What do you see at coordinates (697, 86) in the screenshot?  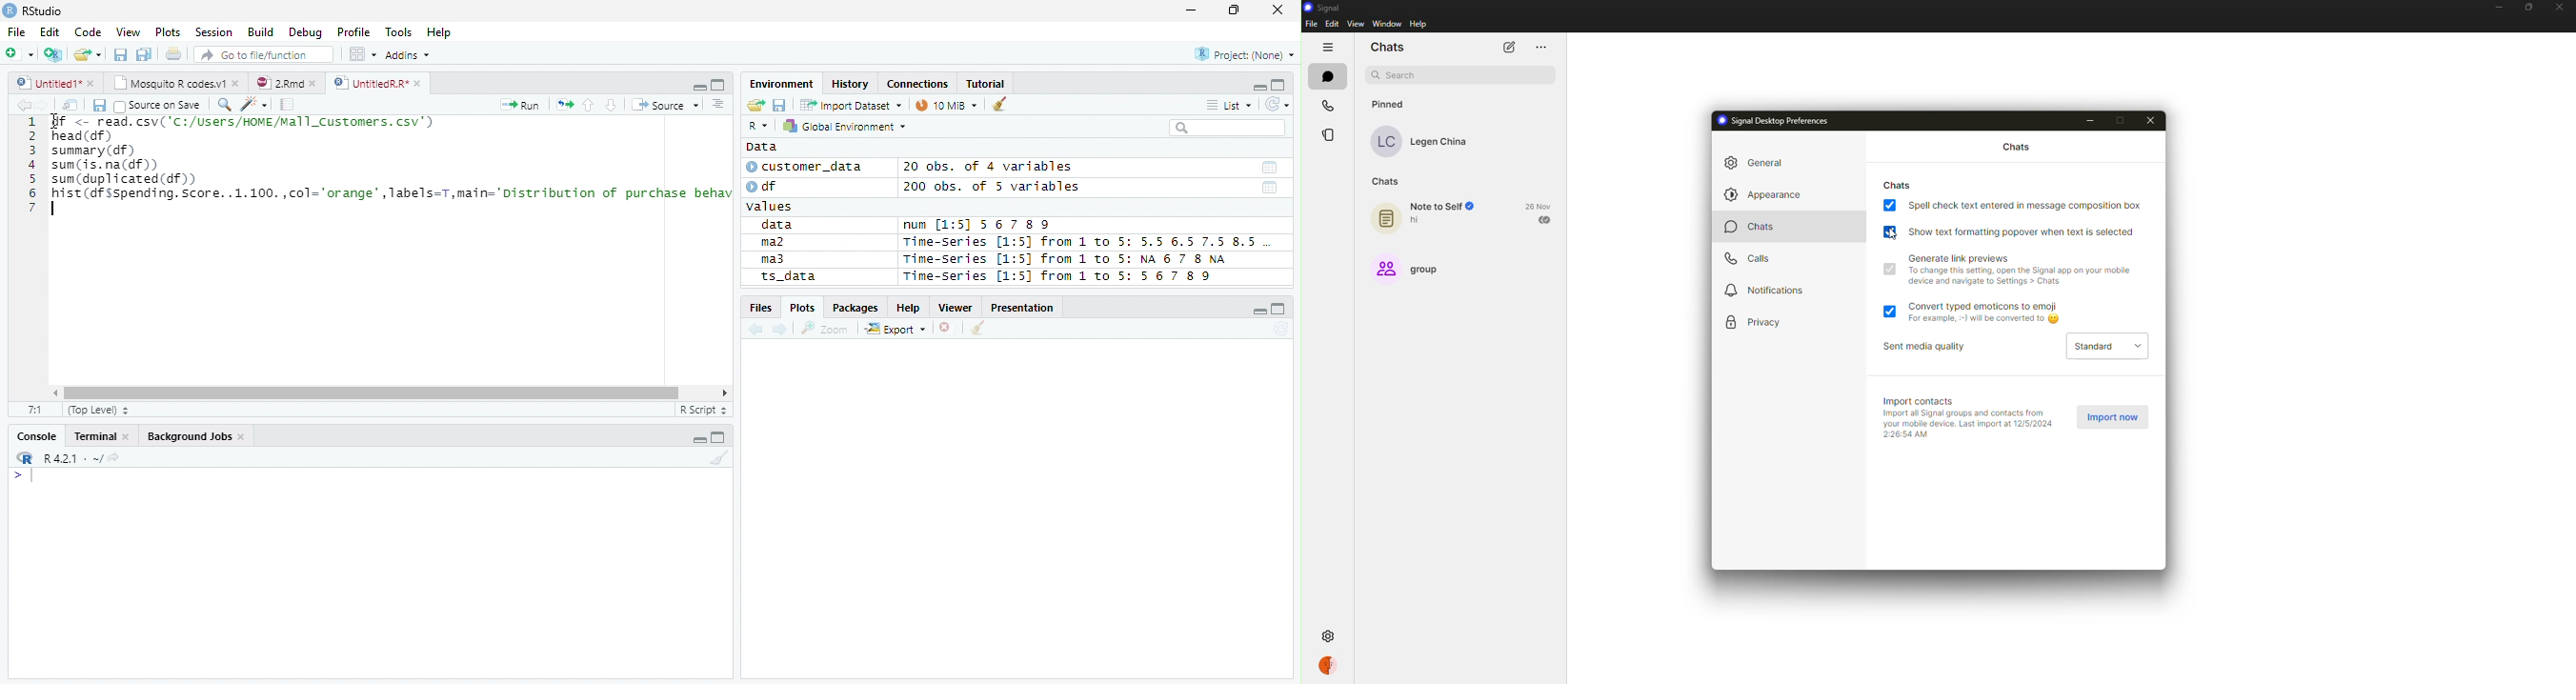 I see `Minimize` at bounding box center [697, 86].